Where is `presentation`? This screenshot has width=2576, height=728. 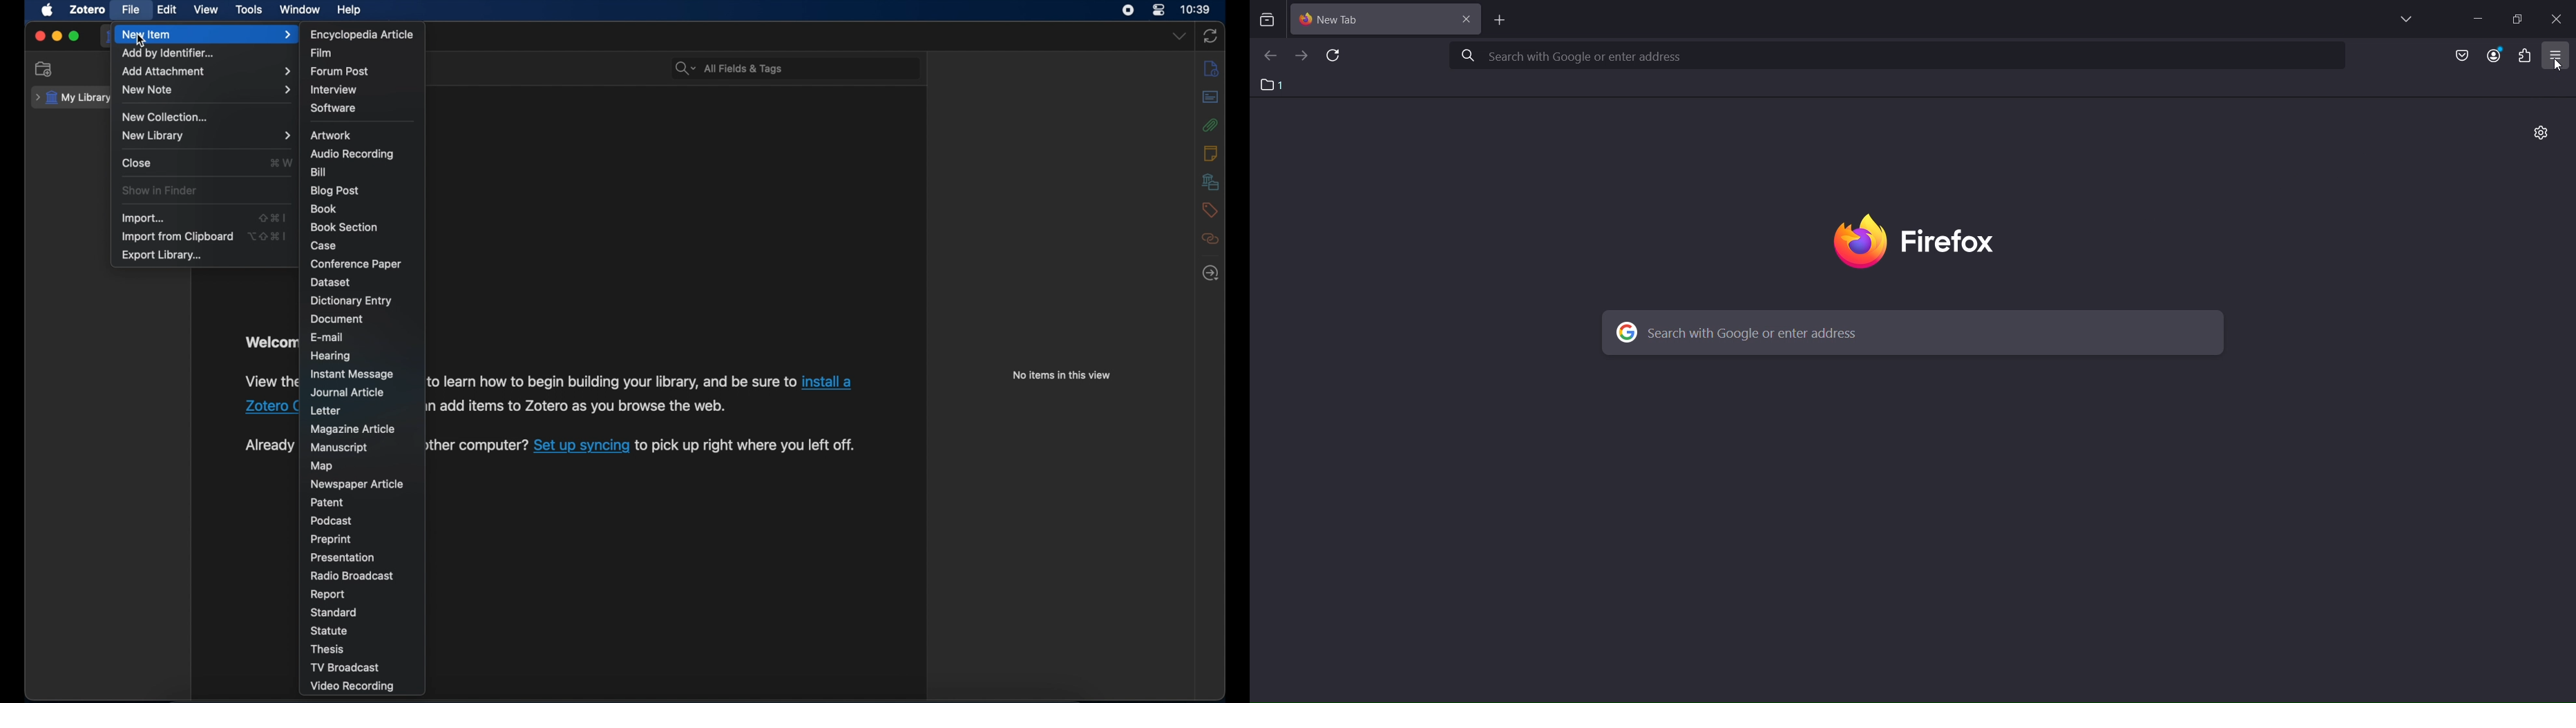 presentation is located at coordinates (345, 557).